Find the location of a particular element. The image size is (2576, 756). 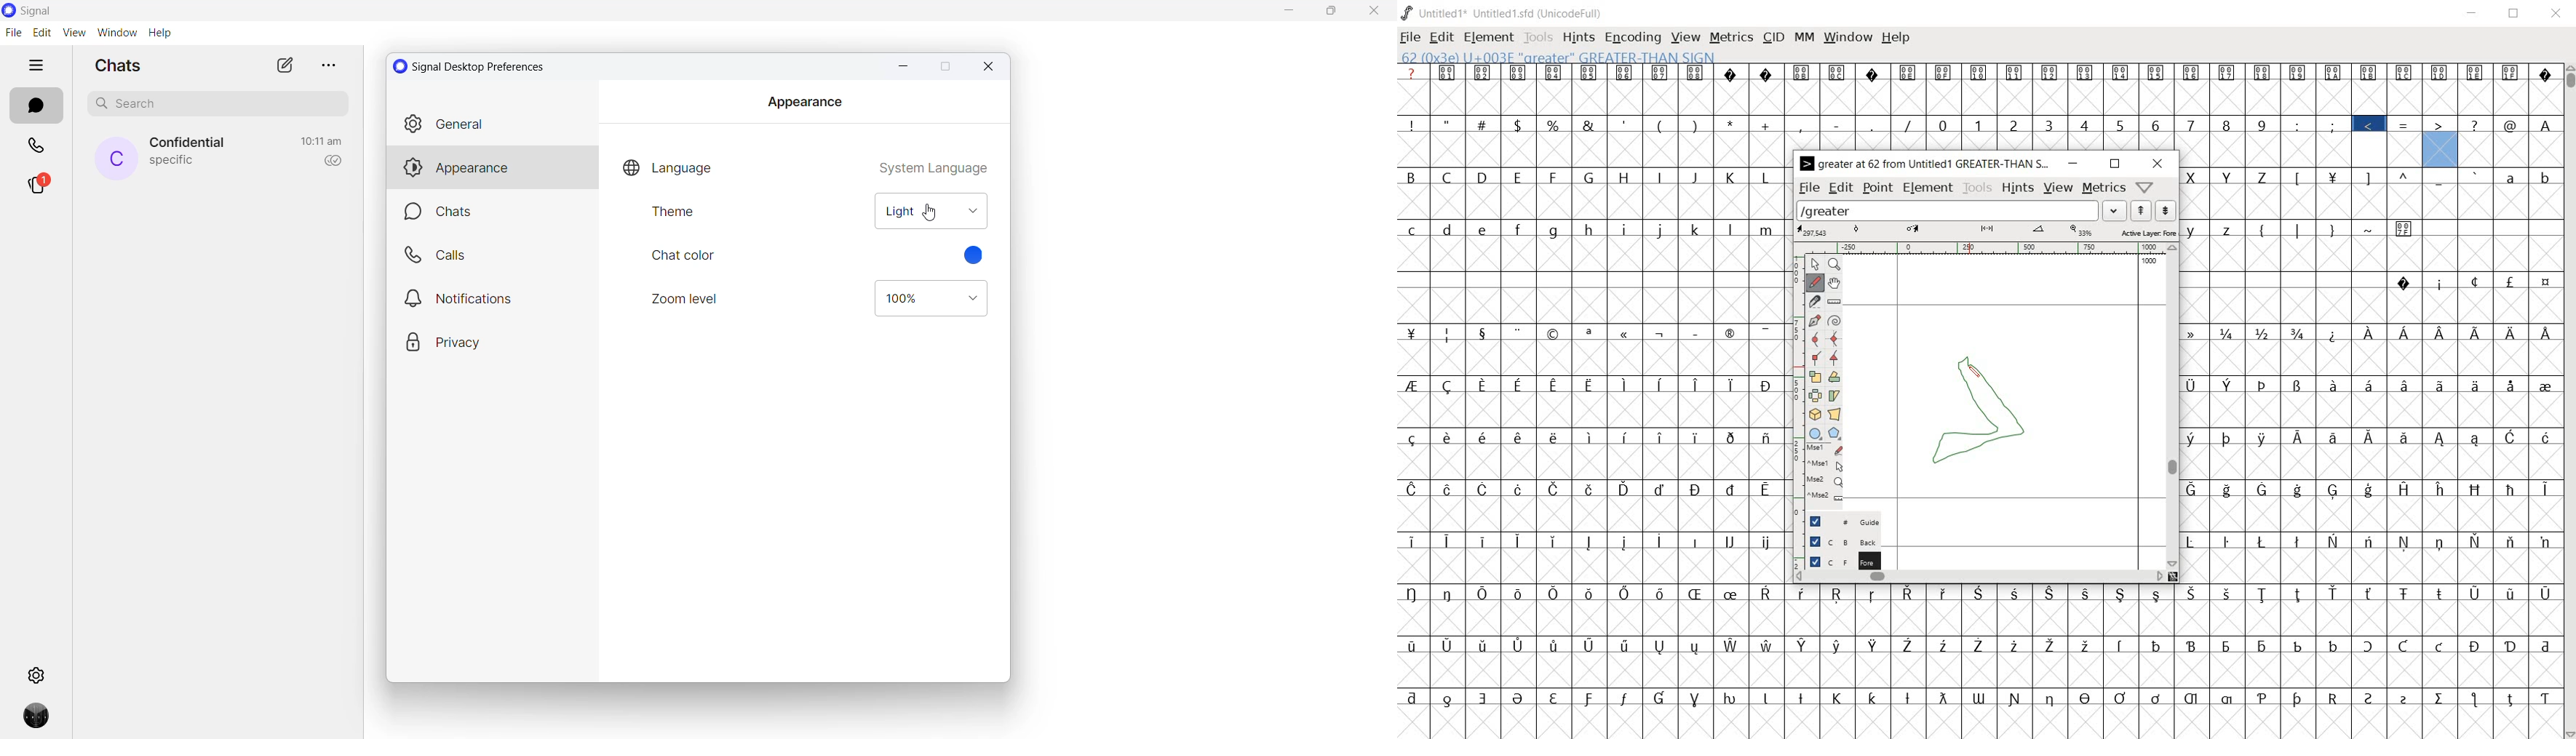

help/window is located at coordinates (2145, 187).